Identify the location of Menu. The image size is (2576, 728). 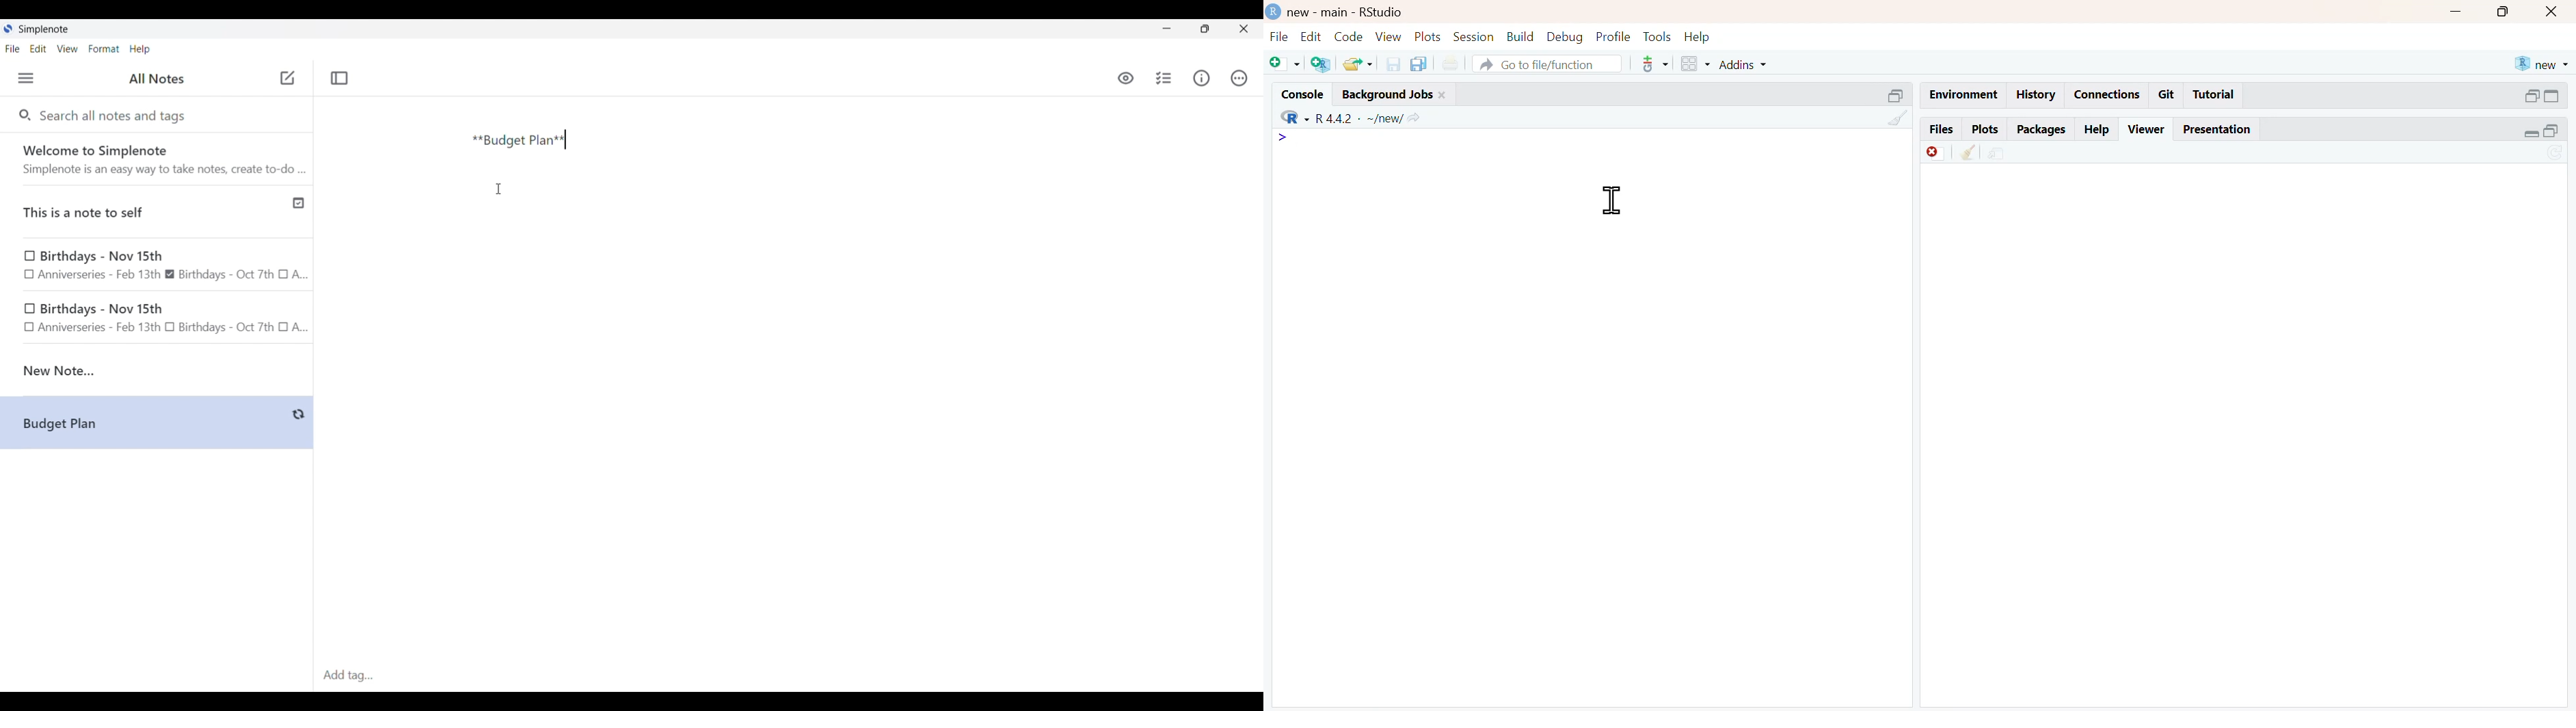
(26, 78).